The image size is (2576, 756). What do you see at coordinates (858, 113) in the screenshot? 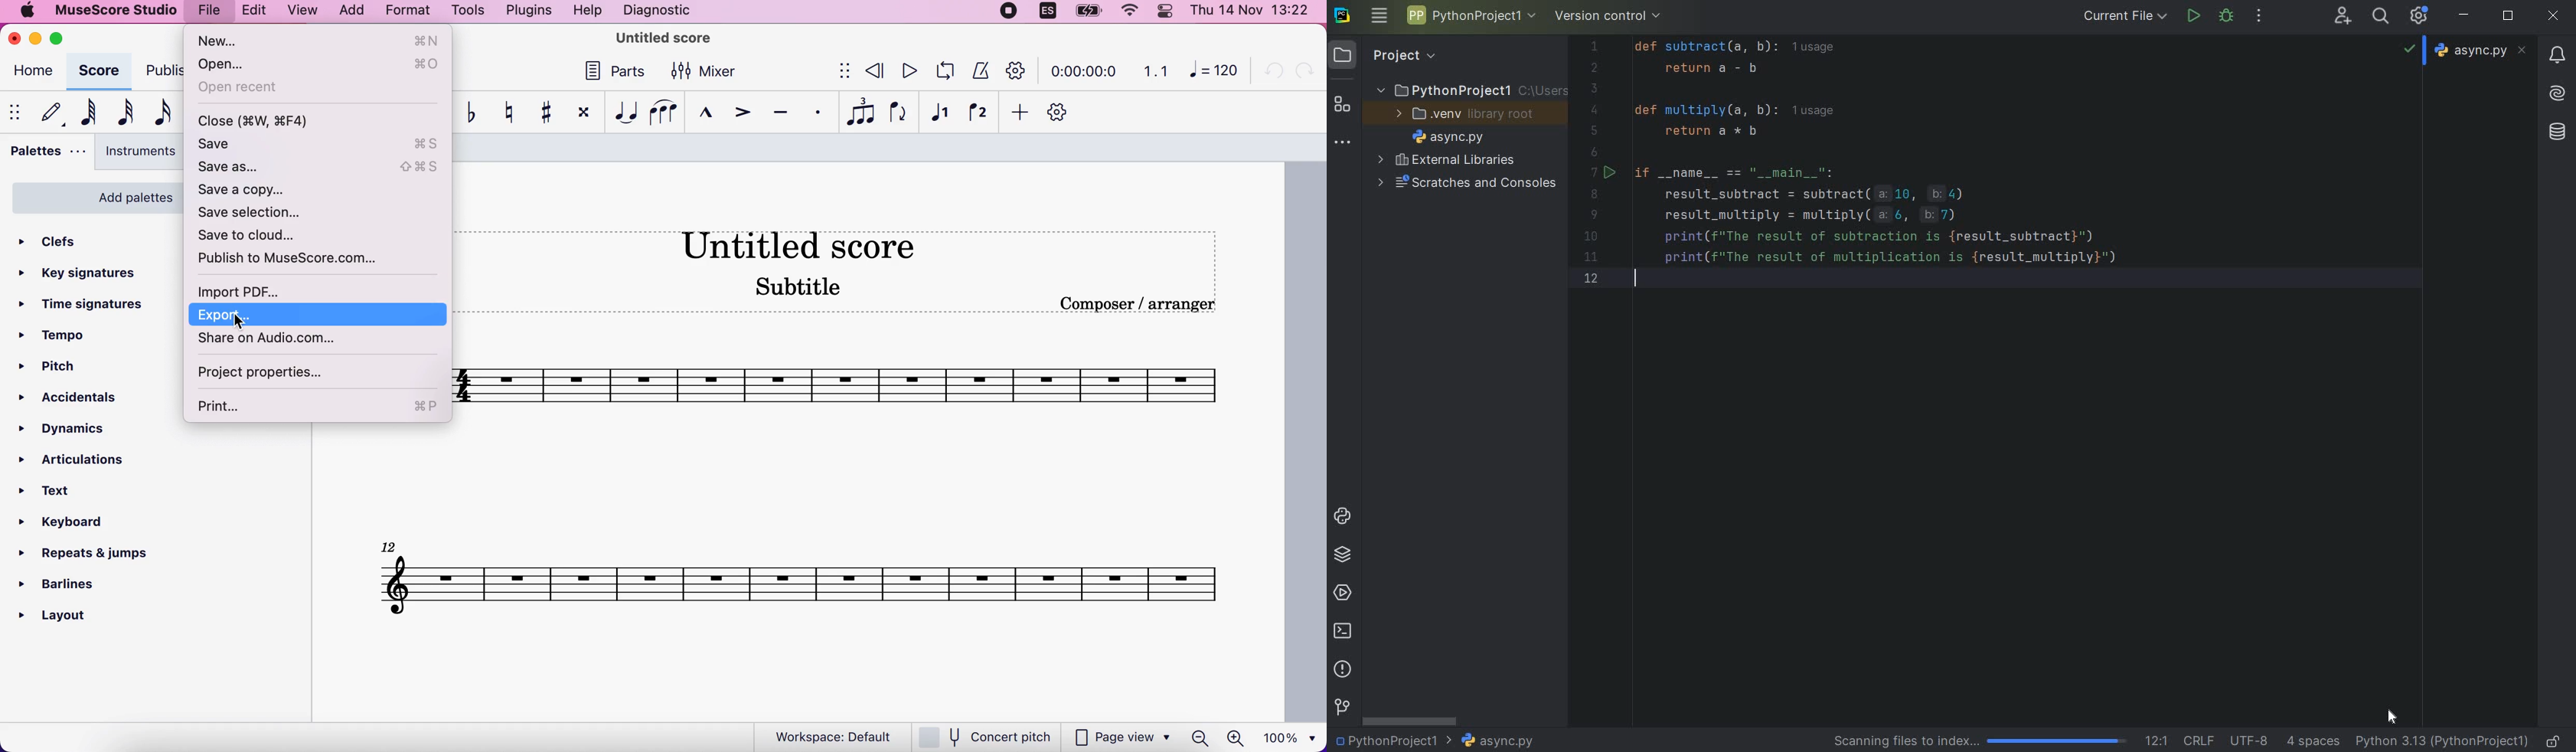
I see `tuples` at bounding box center [858, 113].